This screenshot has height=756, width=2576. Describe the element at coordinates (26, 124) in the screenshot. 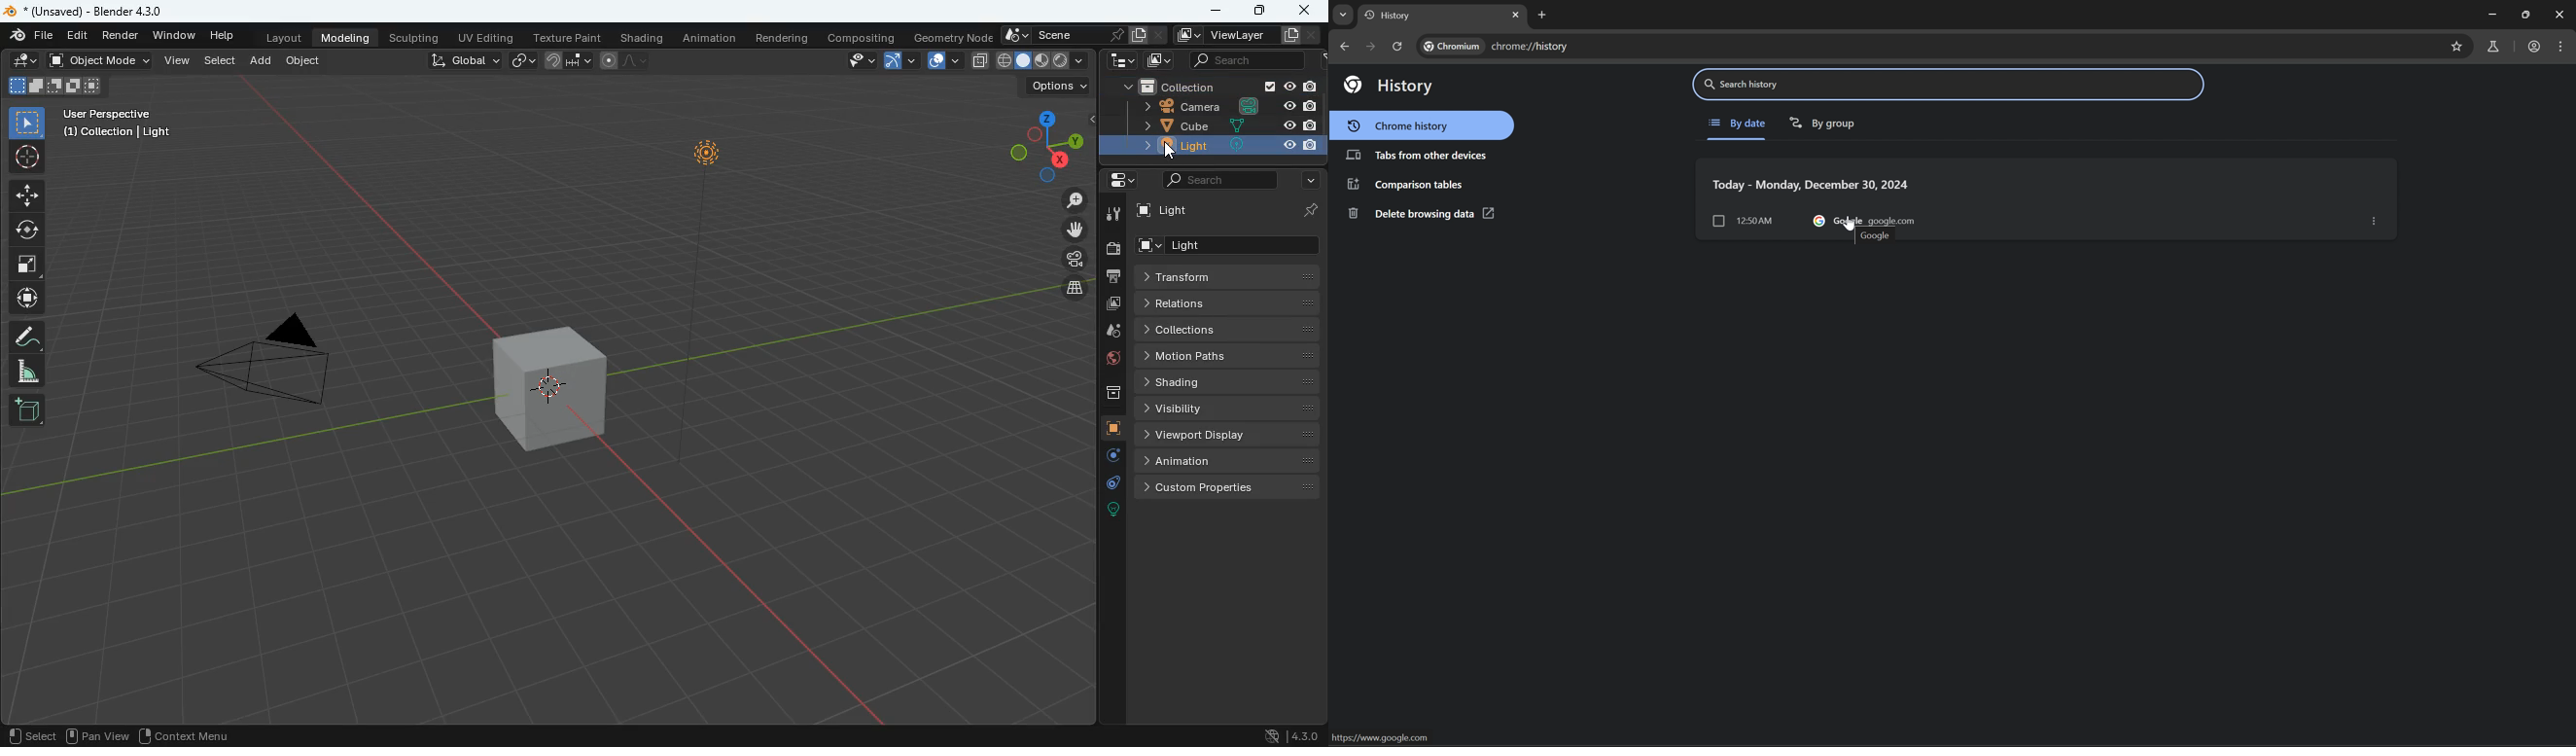

I see `select` at that location.